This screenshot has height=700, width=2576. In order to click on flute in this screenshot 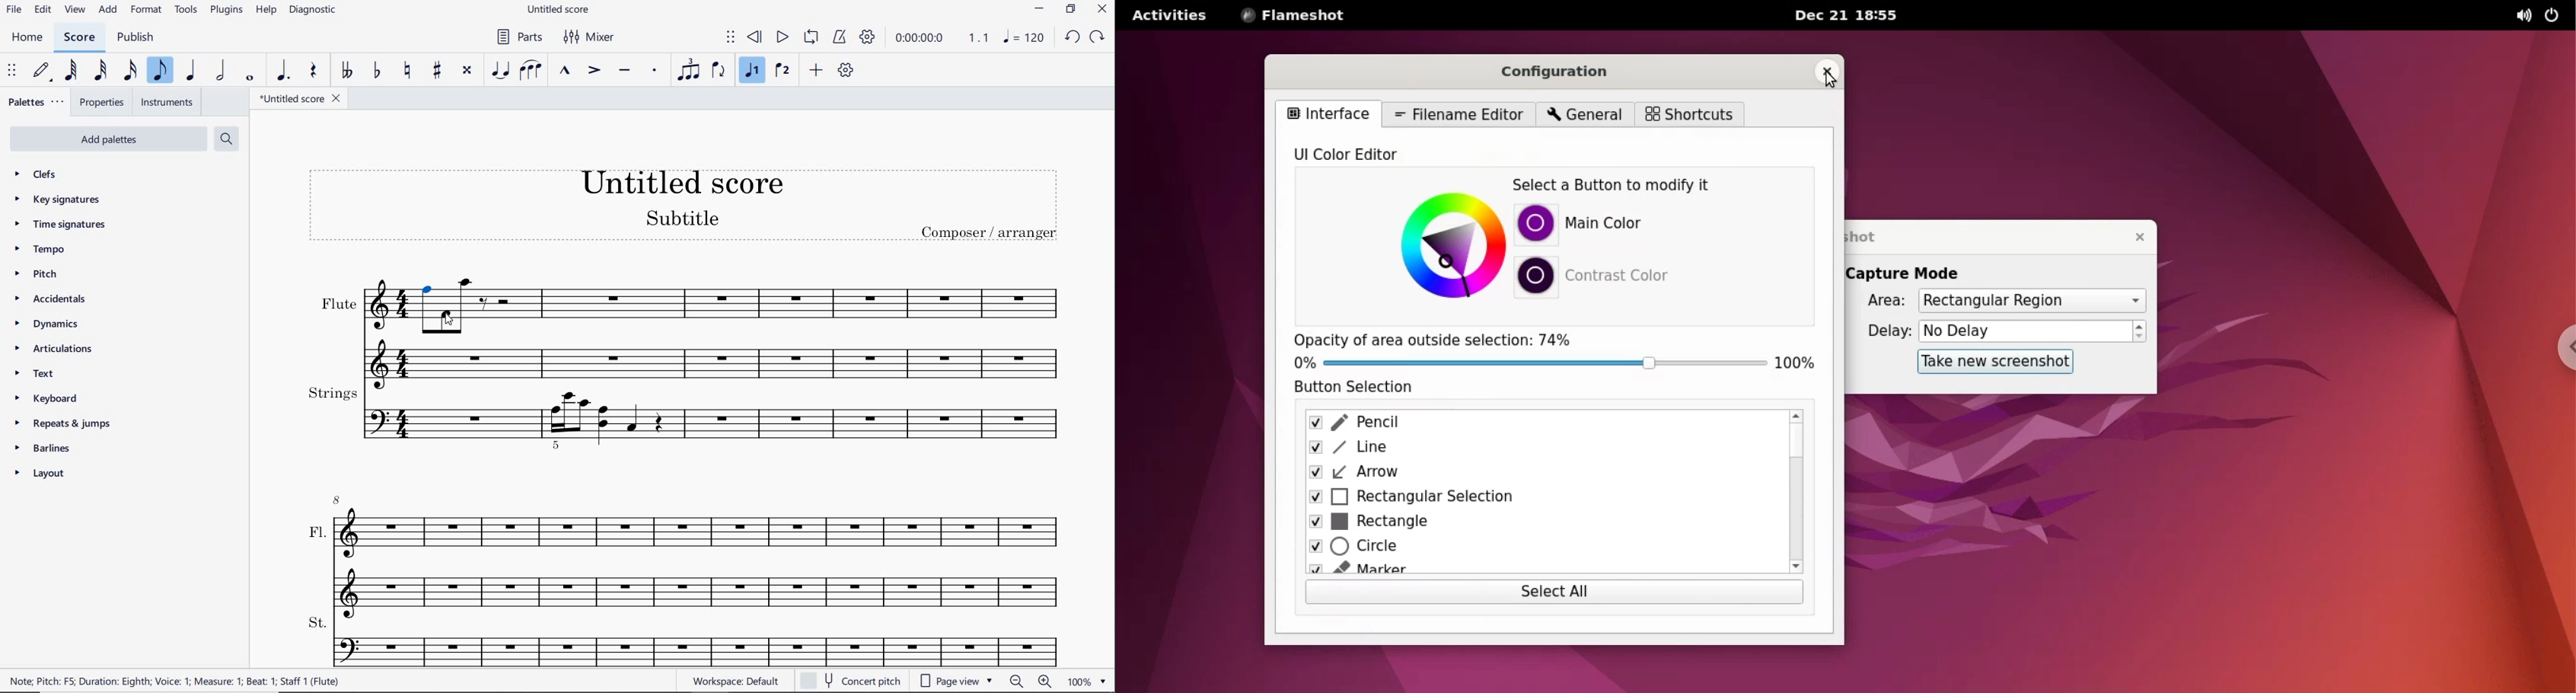, I will do `click(683, 330)`.